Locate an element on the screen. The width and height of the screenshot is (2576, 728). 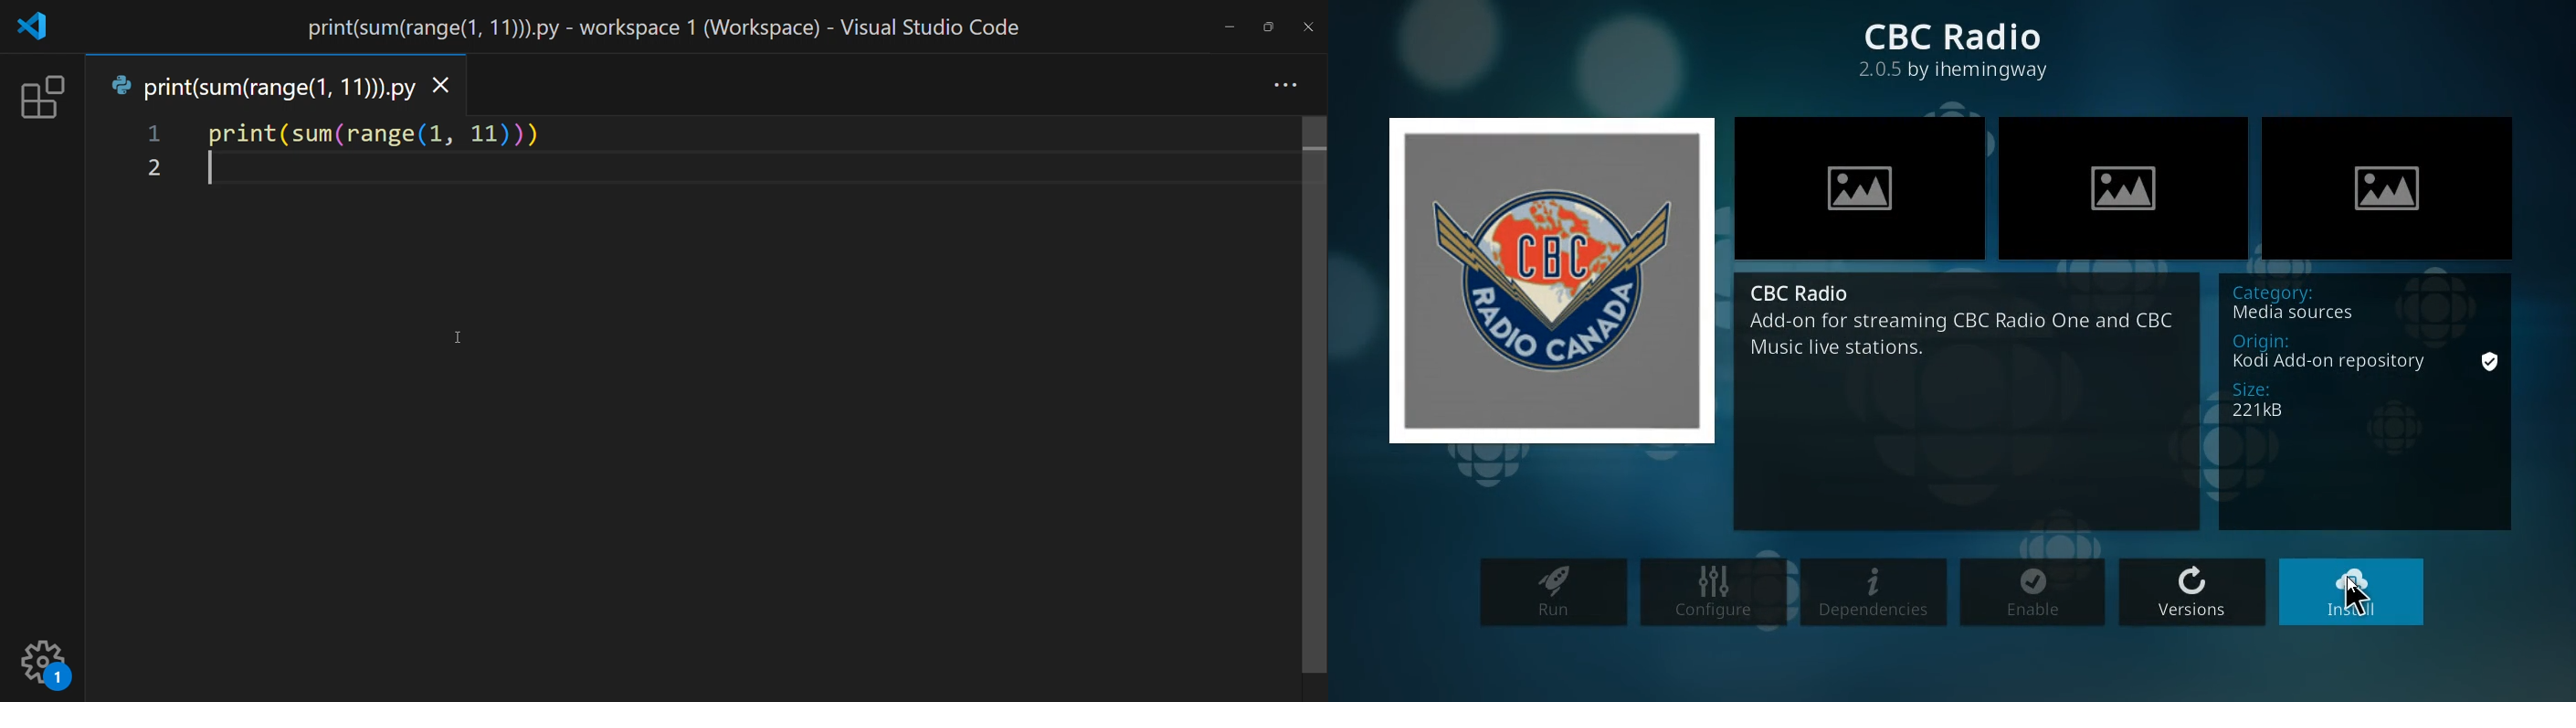
radio name is located at coordinates (1807, 292).